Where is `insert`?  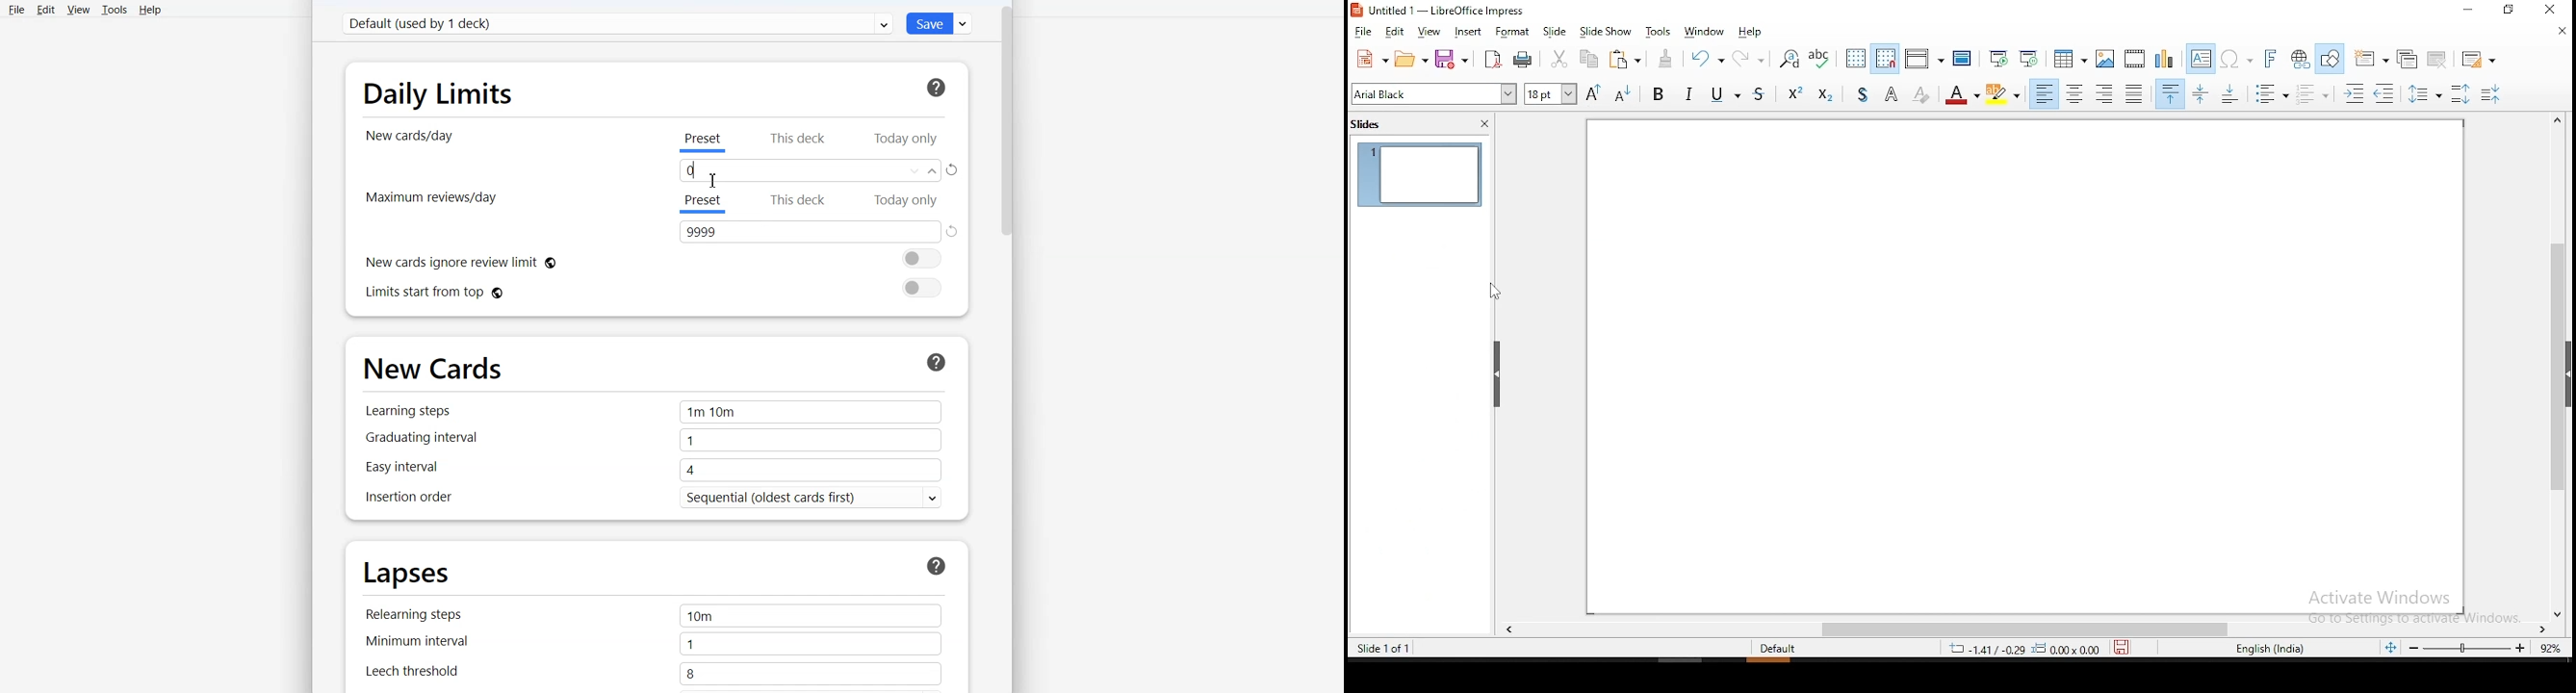
insert is located at coordinates (1470, 30).